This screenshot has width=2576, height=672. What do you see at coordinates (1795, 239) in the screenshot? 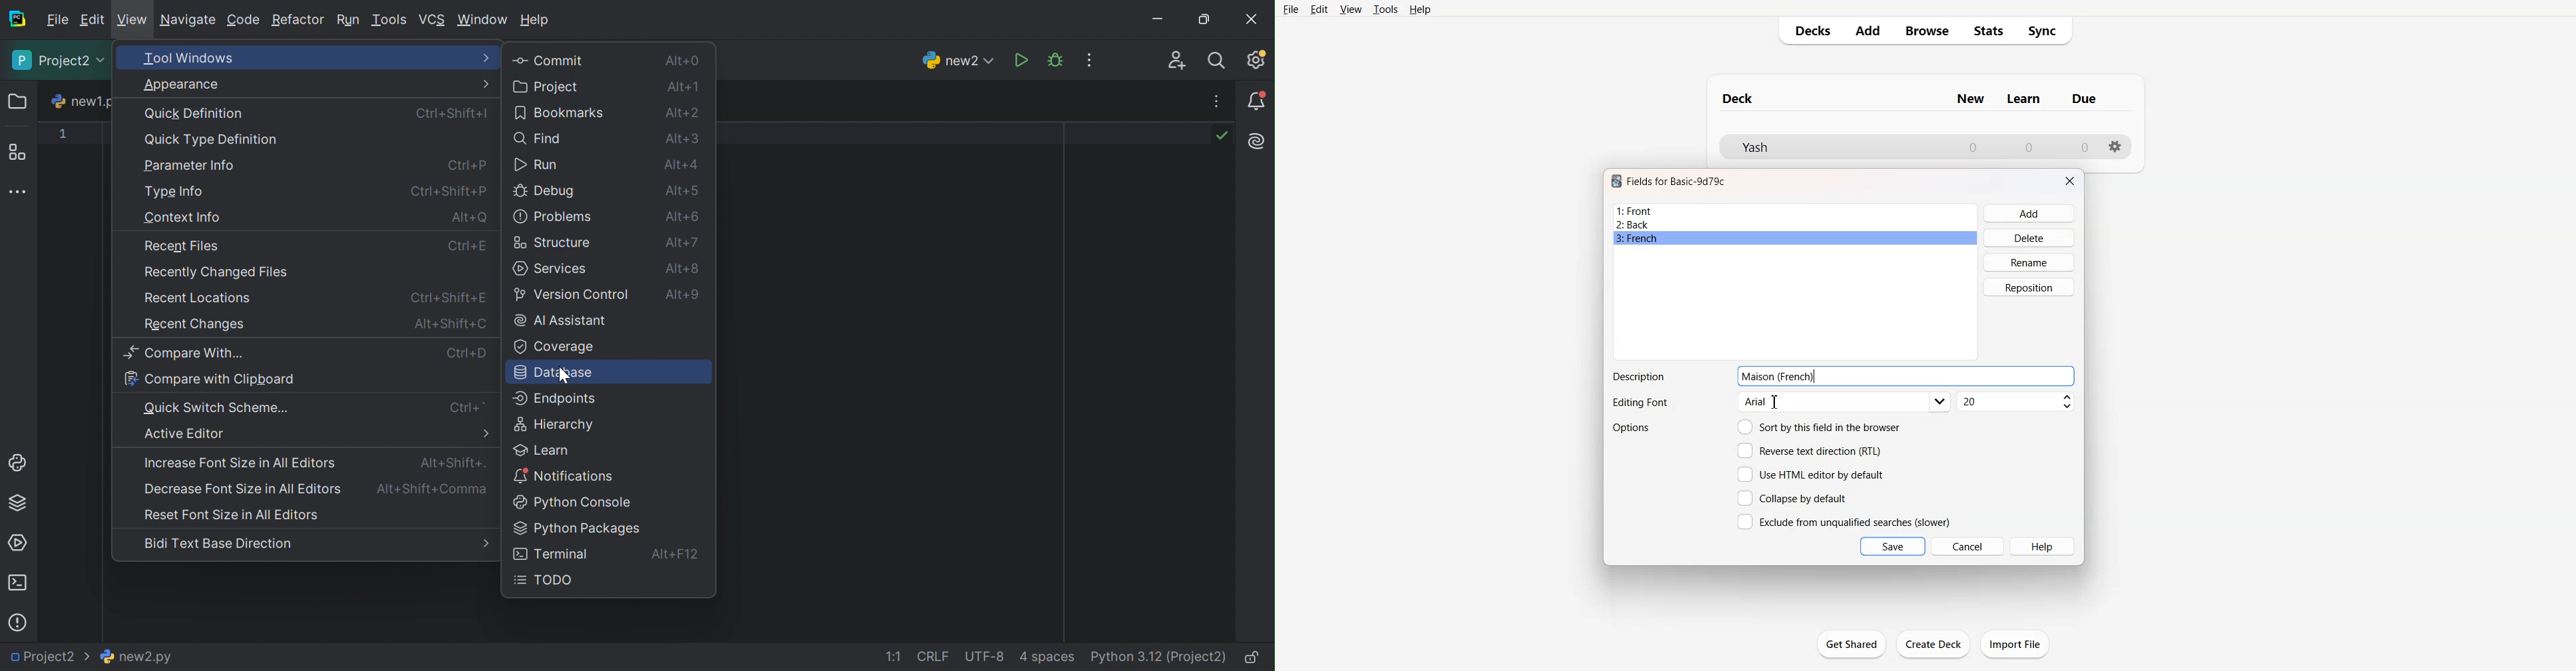
I see `French` at bounding box center [1795, 239].